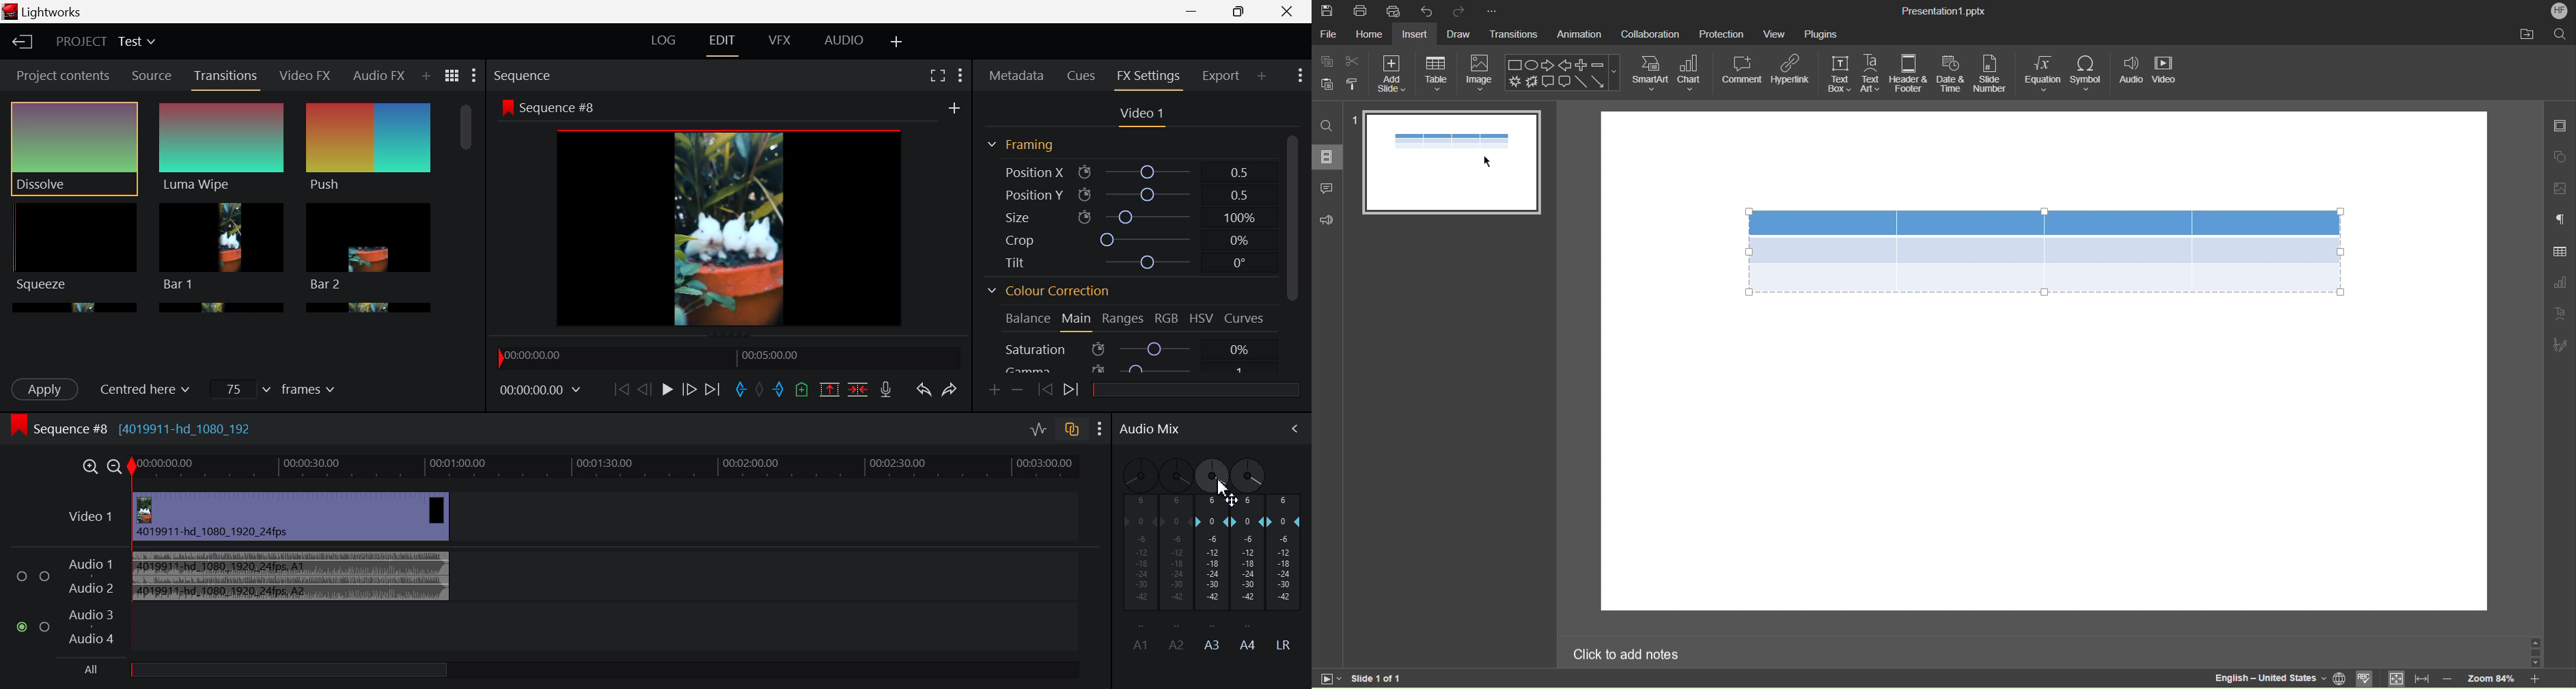 The image size is (2576, 700). What do you see at coordinates (2534, 679) in the screenshot?
I see `zoom in` at bounding box center [2534, 679].